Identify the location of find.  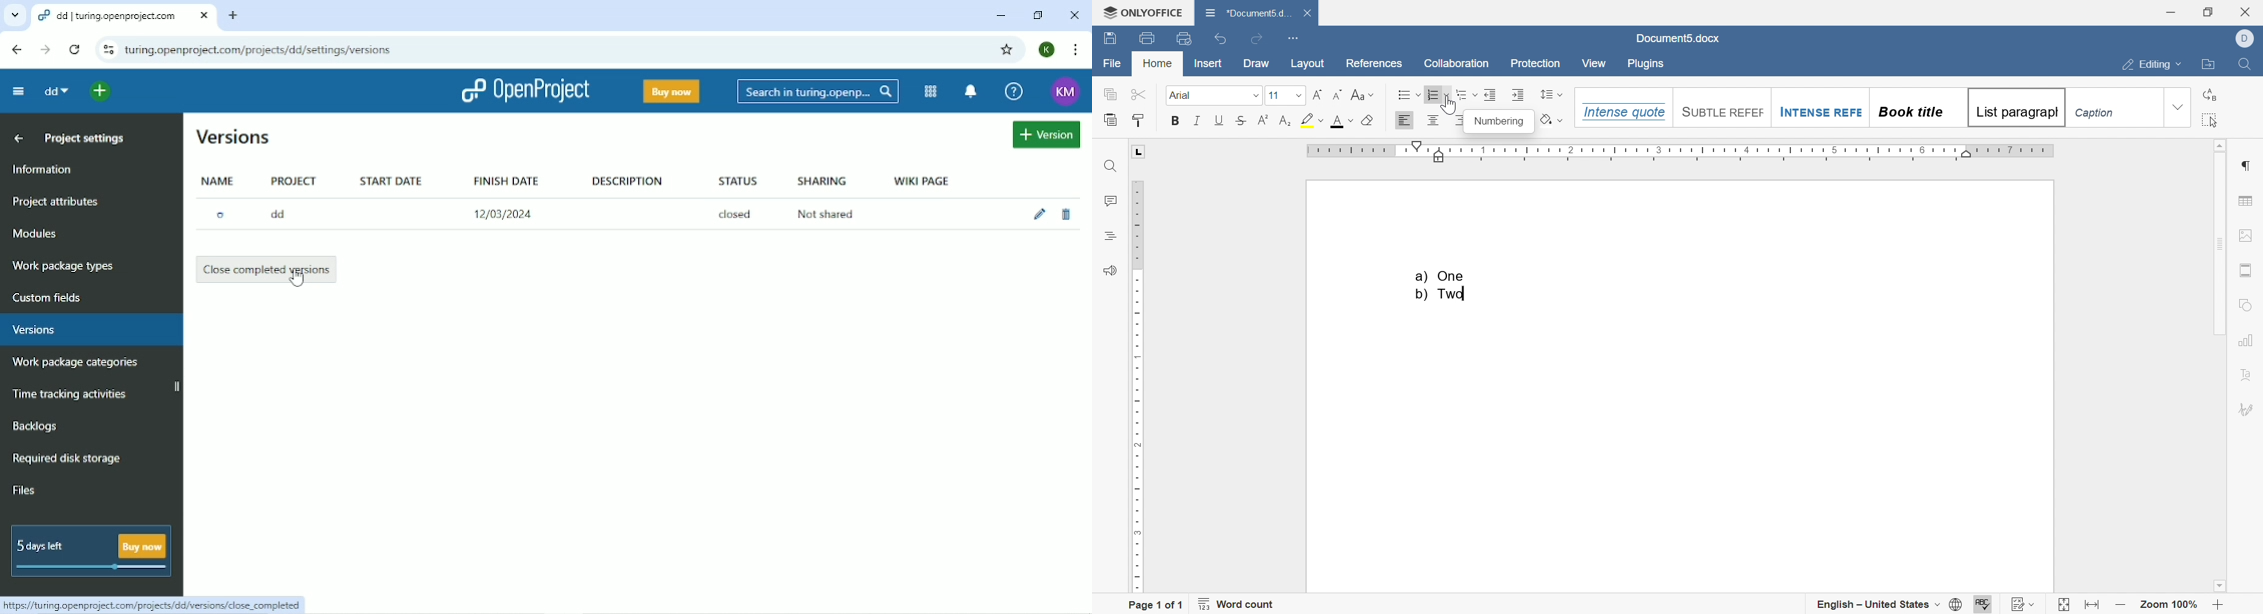
(1111, 168).